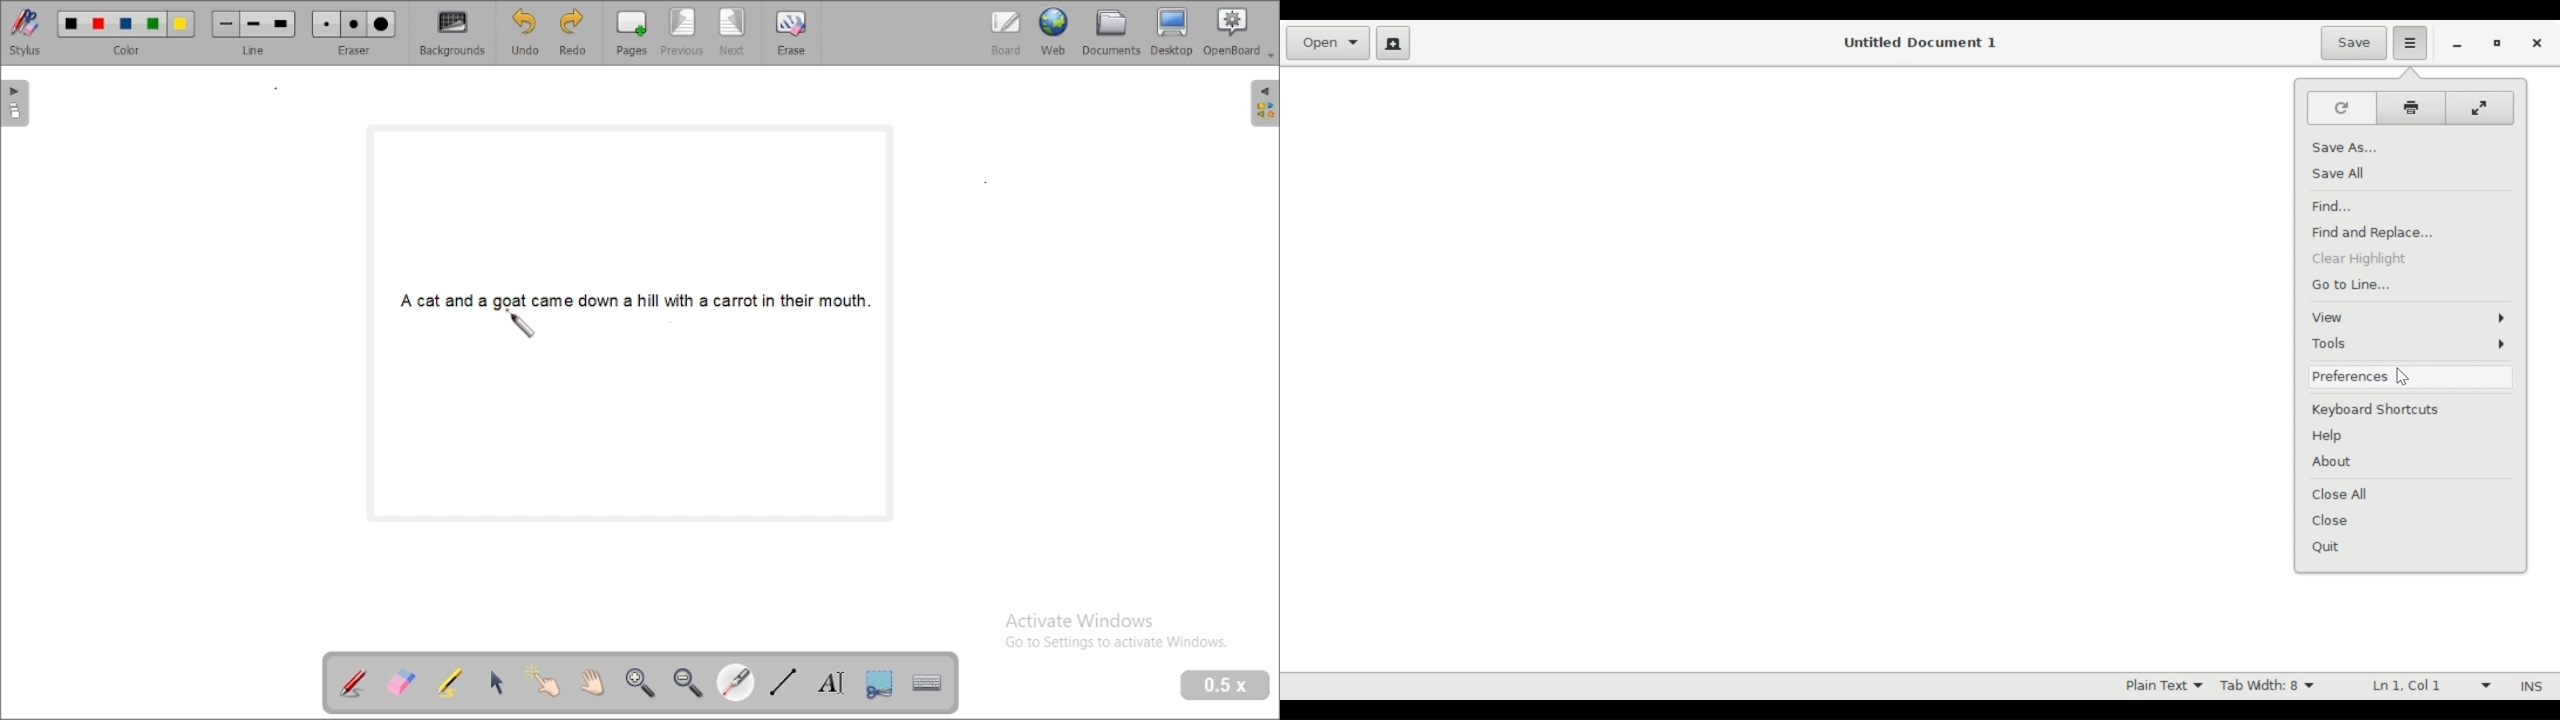 This screenshot has height=728, width=2576. I want to click on A cat and a goat came down a hill with a carrot in their mouth., so click(635, 300).